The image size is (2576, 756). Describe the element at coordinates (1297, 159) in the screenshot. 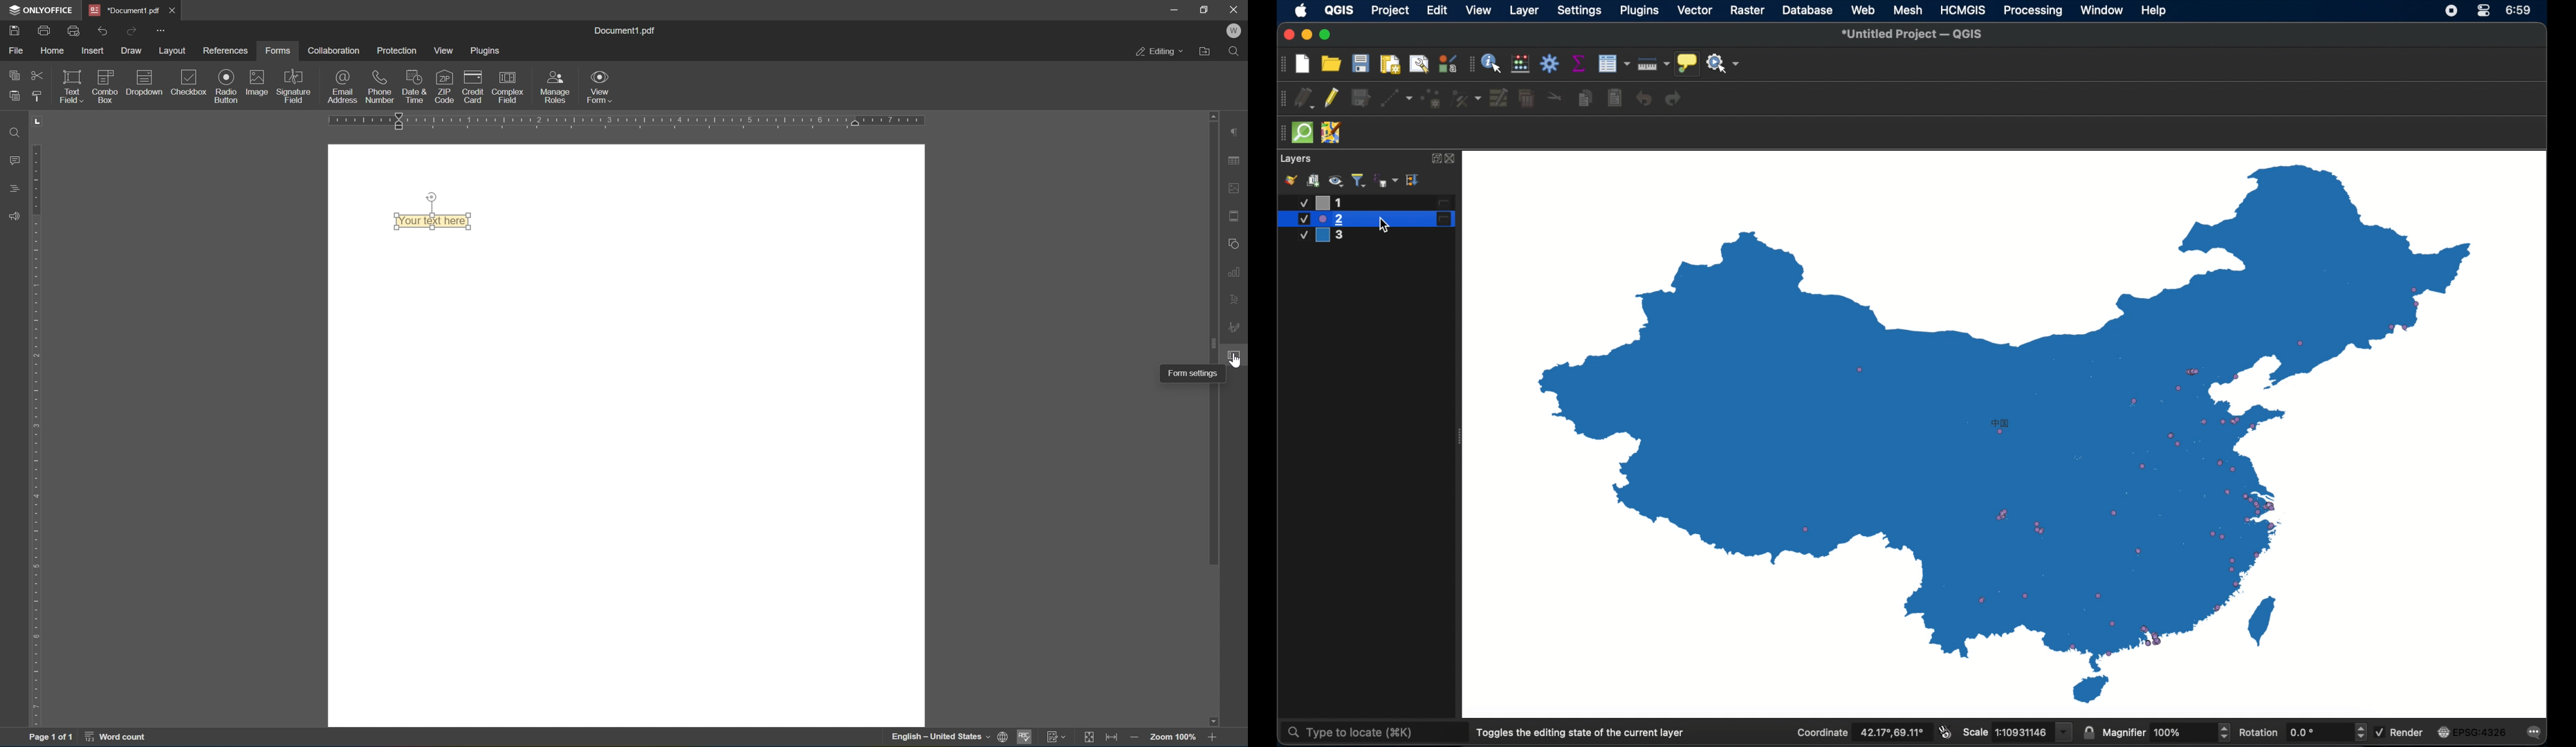

I see `layers` at that location.